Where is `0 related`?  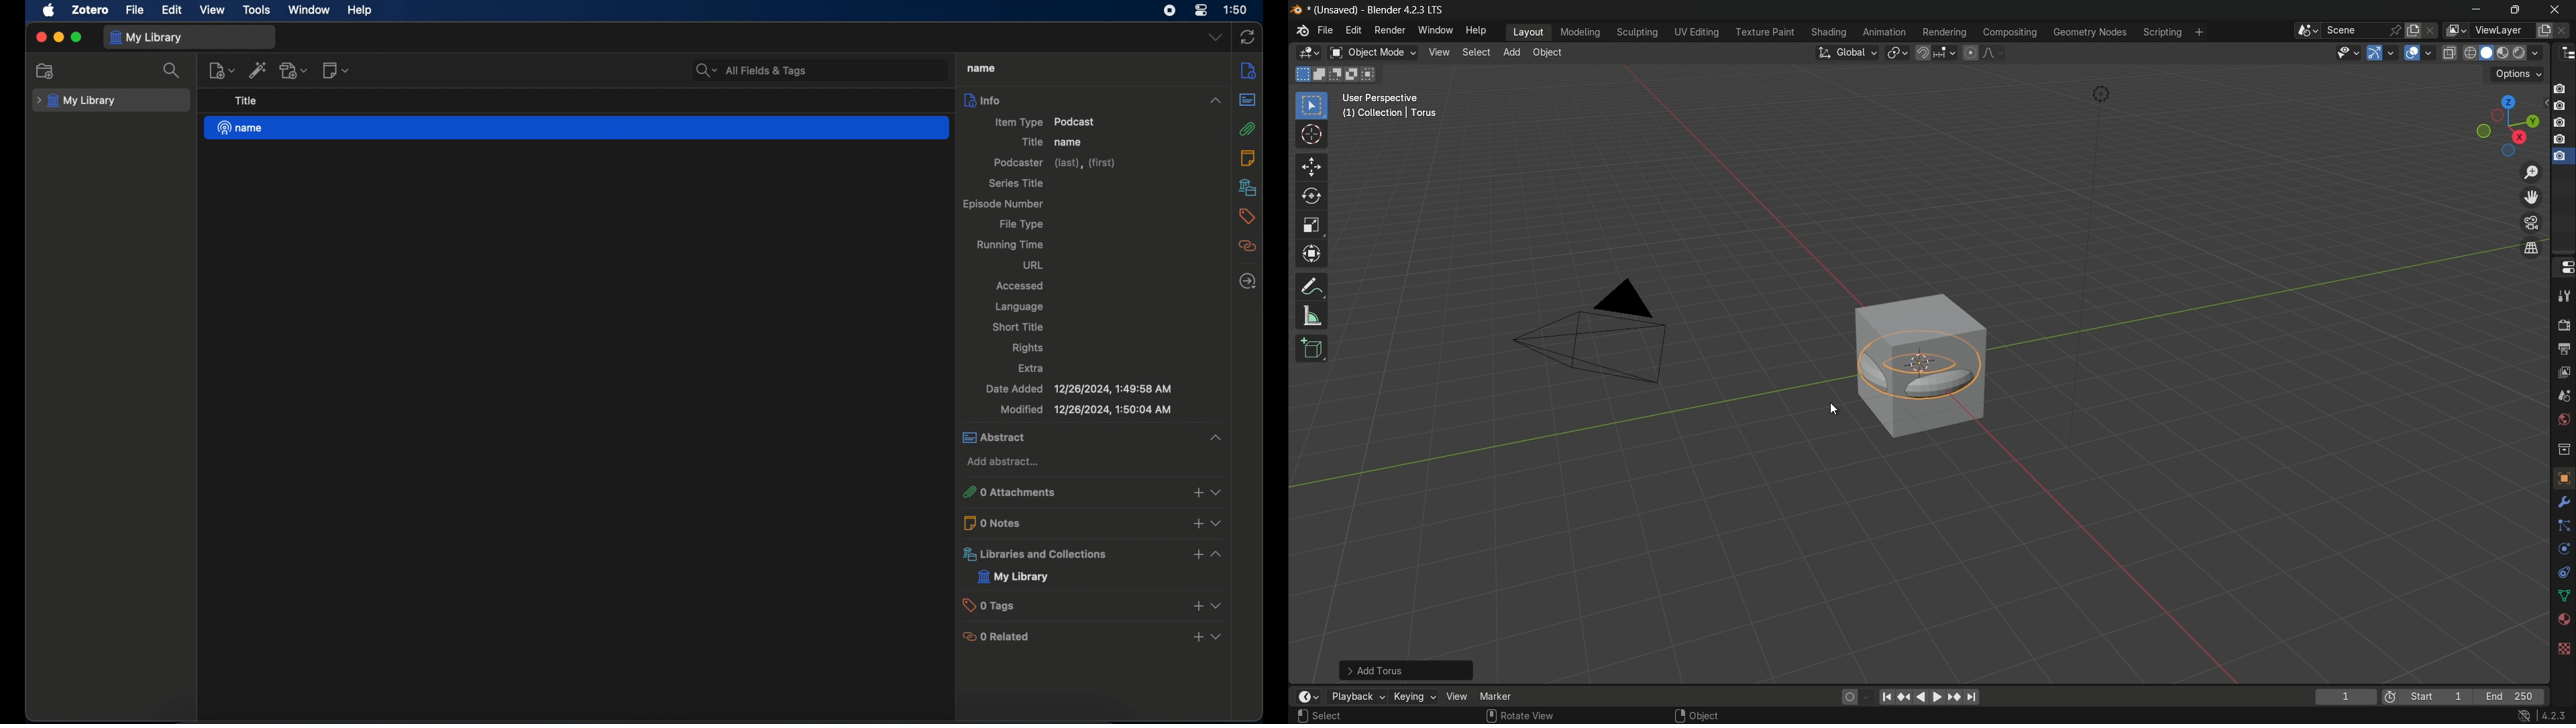 0 related is located at coordinates (1094, 638).